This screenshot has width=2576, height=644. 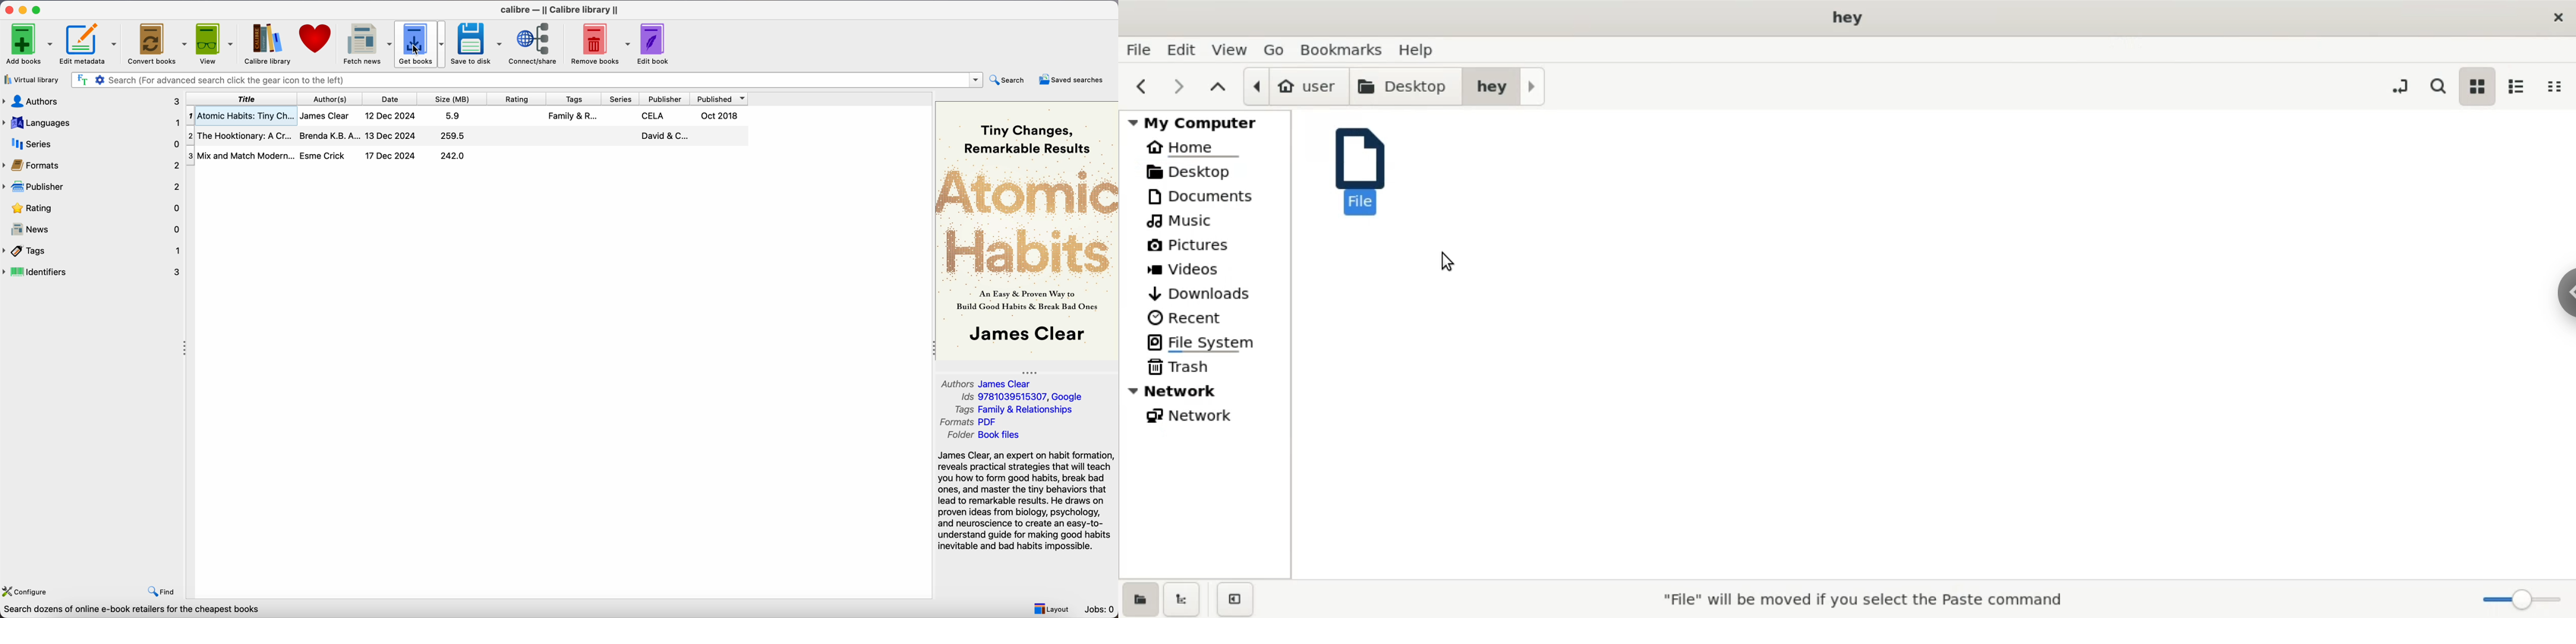 I want to click on zoom, so click(x=2514, y=600).